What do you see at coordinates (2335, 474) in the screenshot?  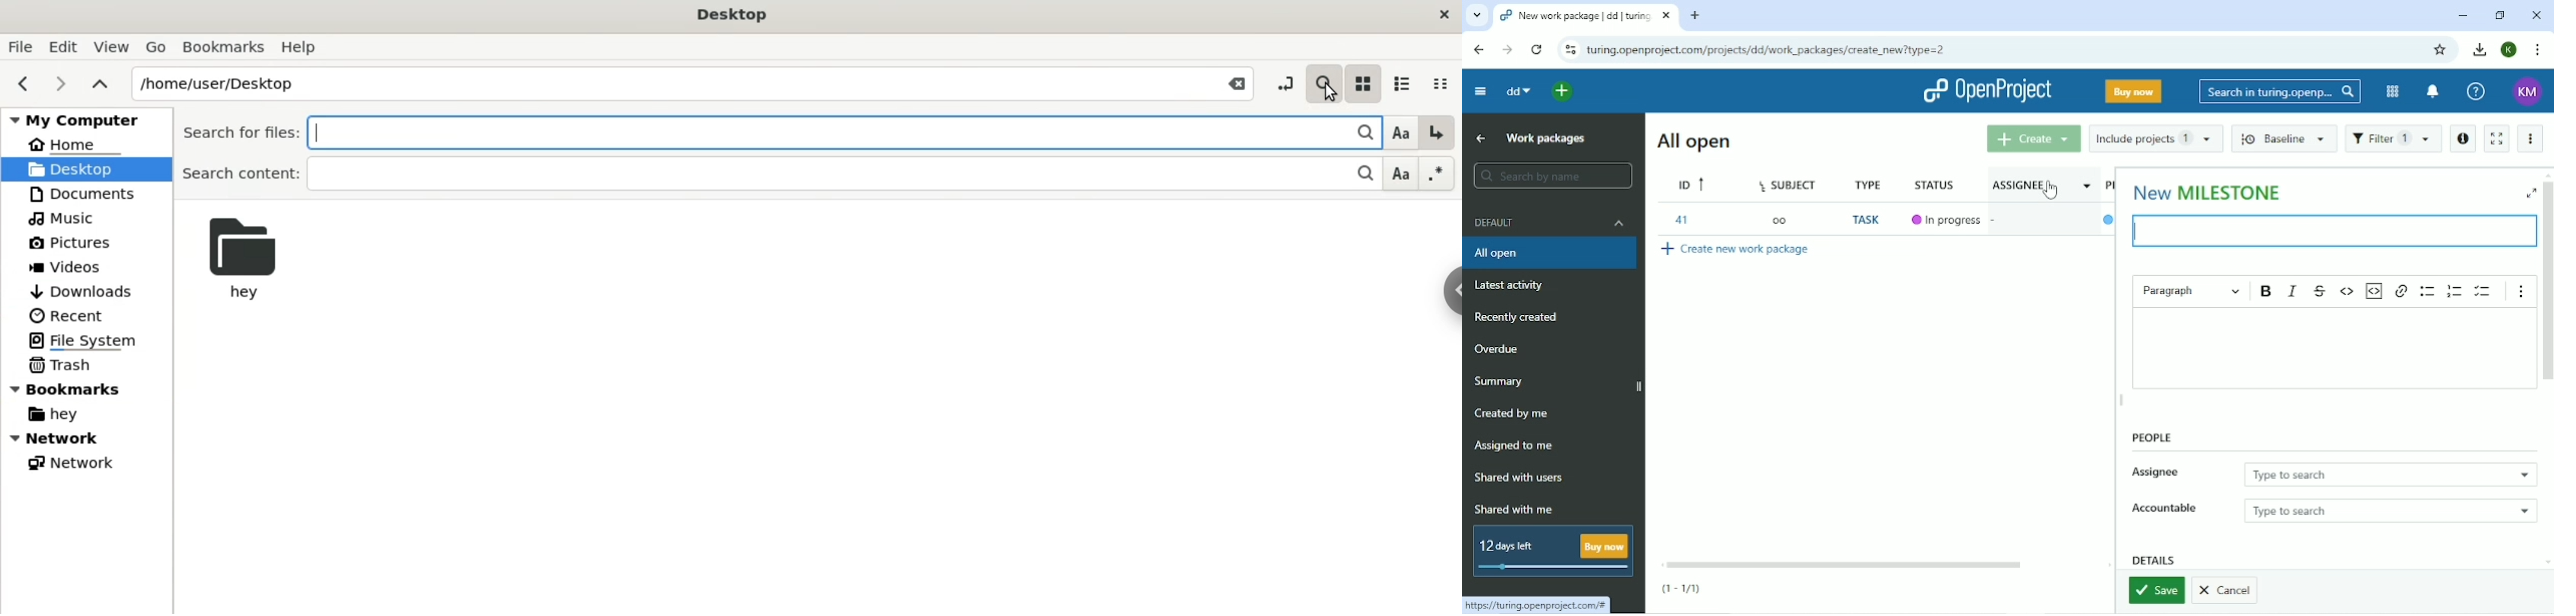 I see `Assignee` at bounding box center [2335, 474].